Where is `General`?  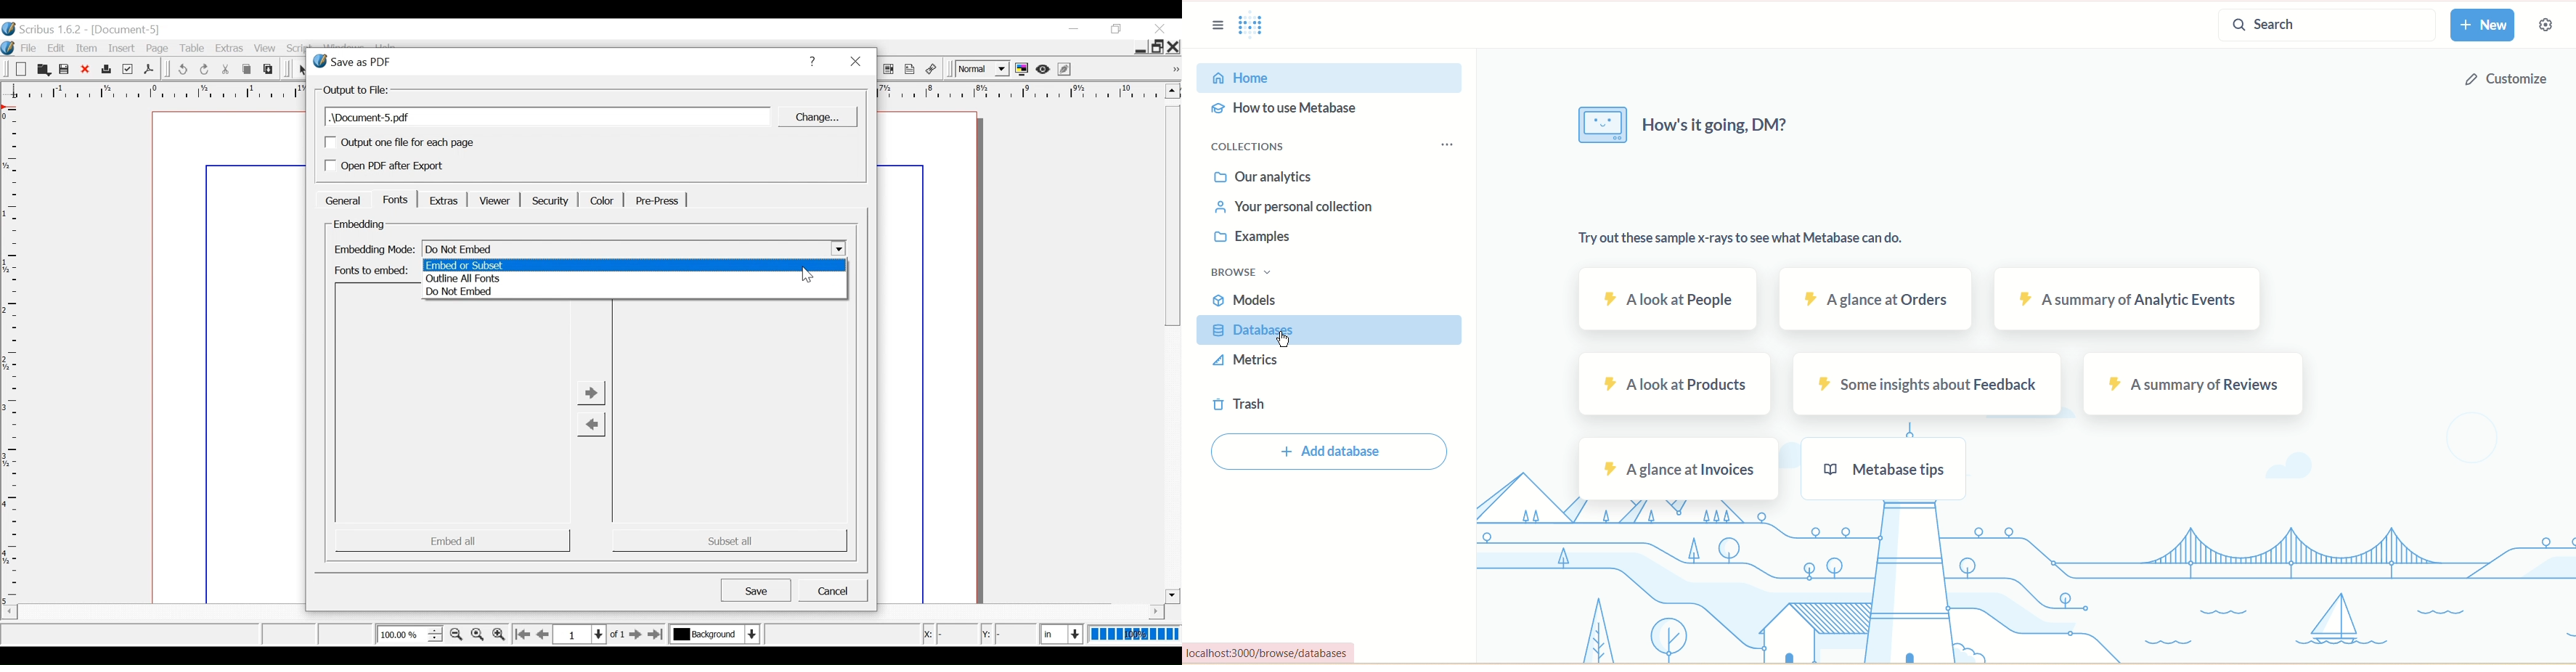
General is located at coordinates (342, 199).